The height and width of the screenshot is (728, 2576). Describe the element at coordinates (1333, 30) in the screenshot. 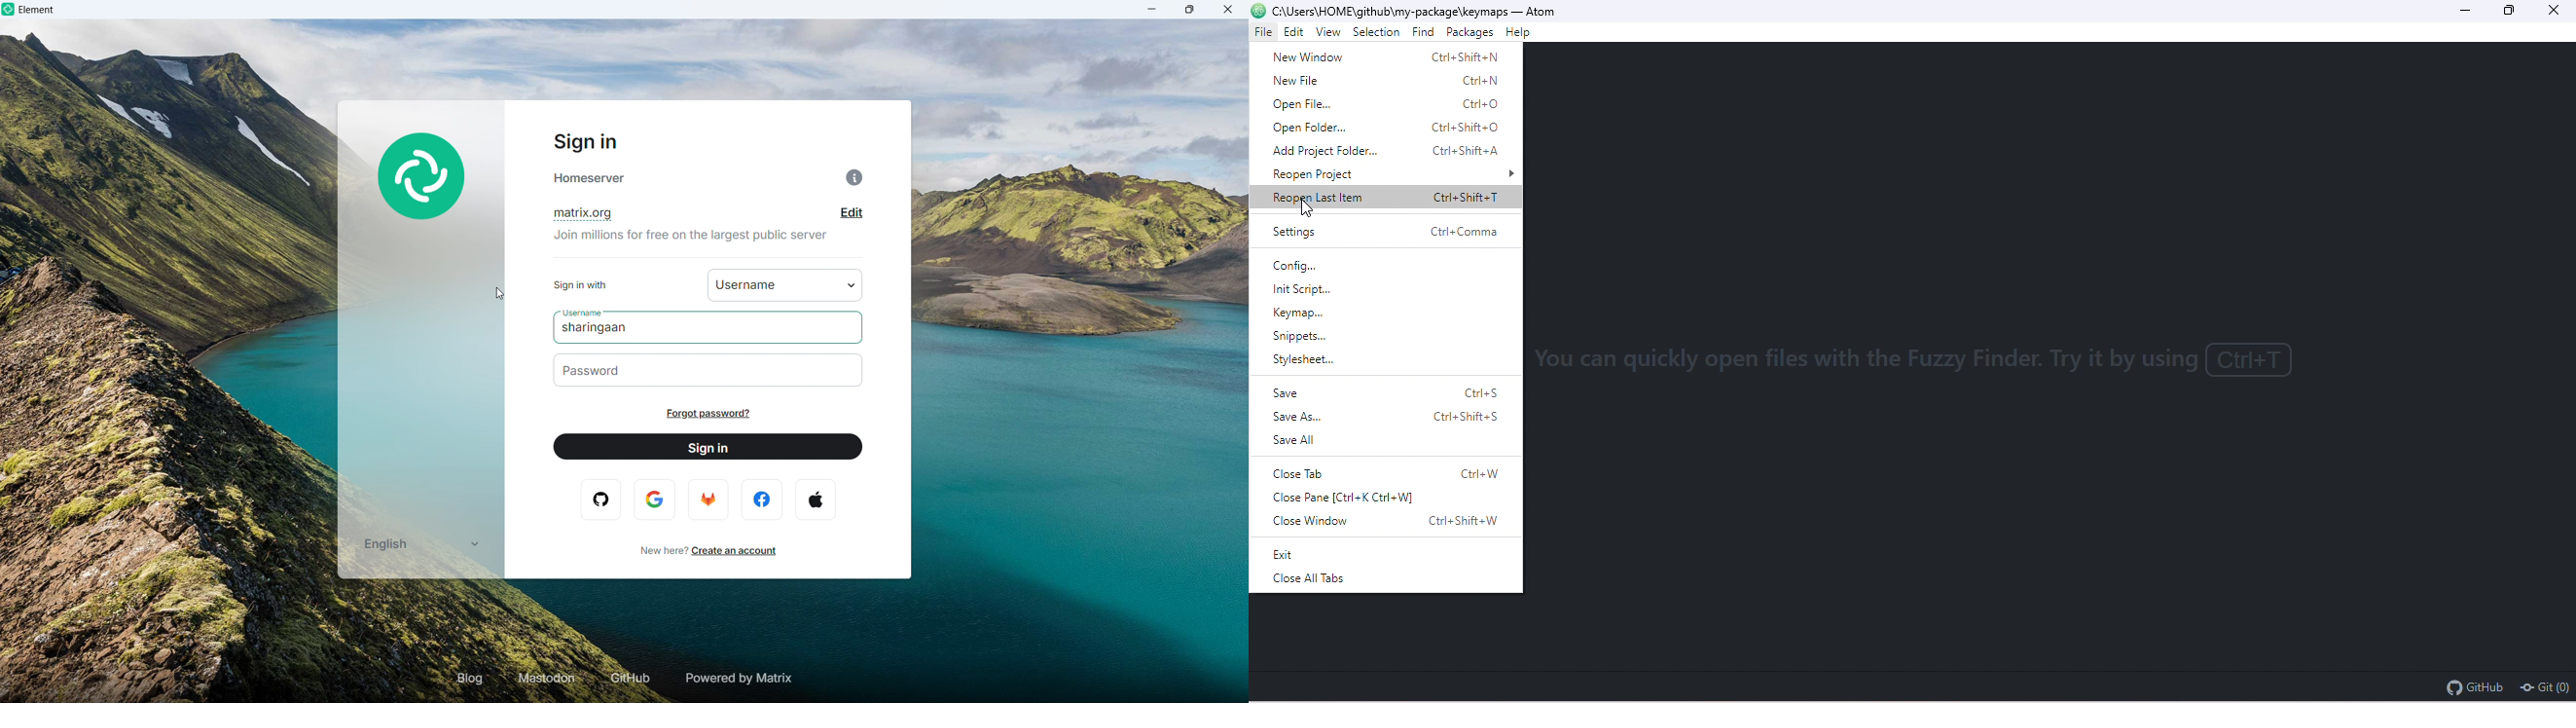

I see `view` at that location.